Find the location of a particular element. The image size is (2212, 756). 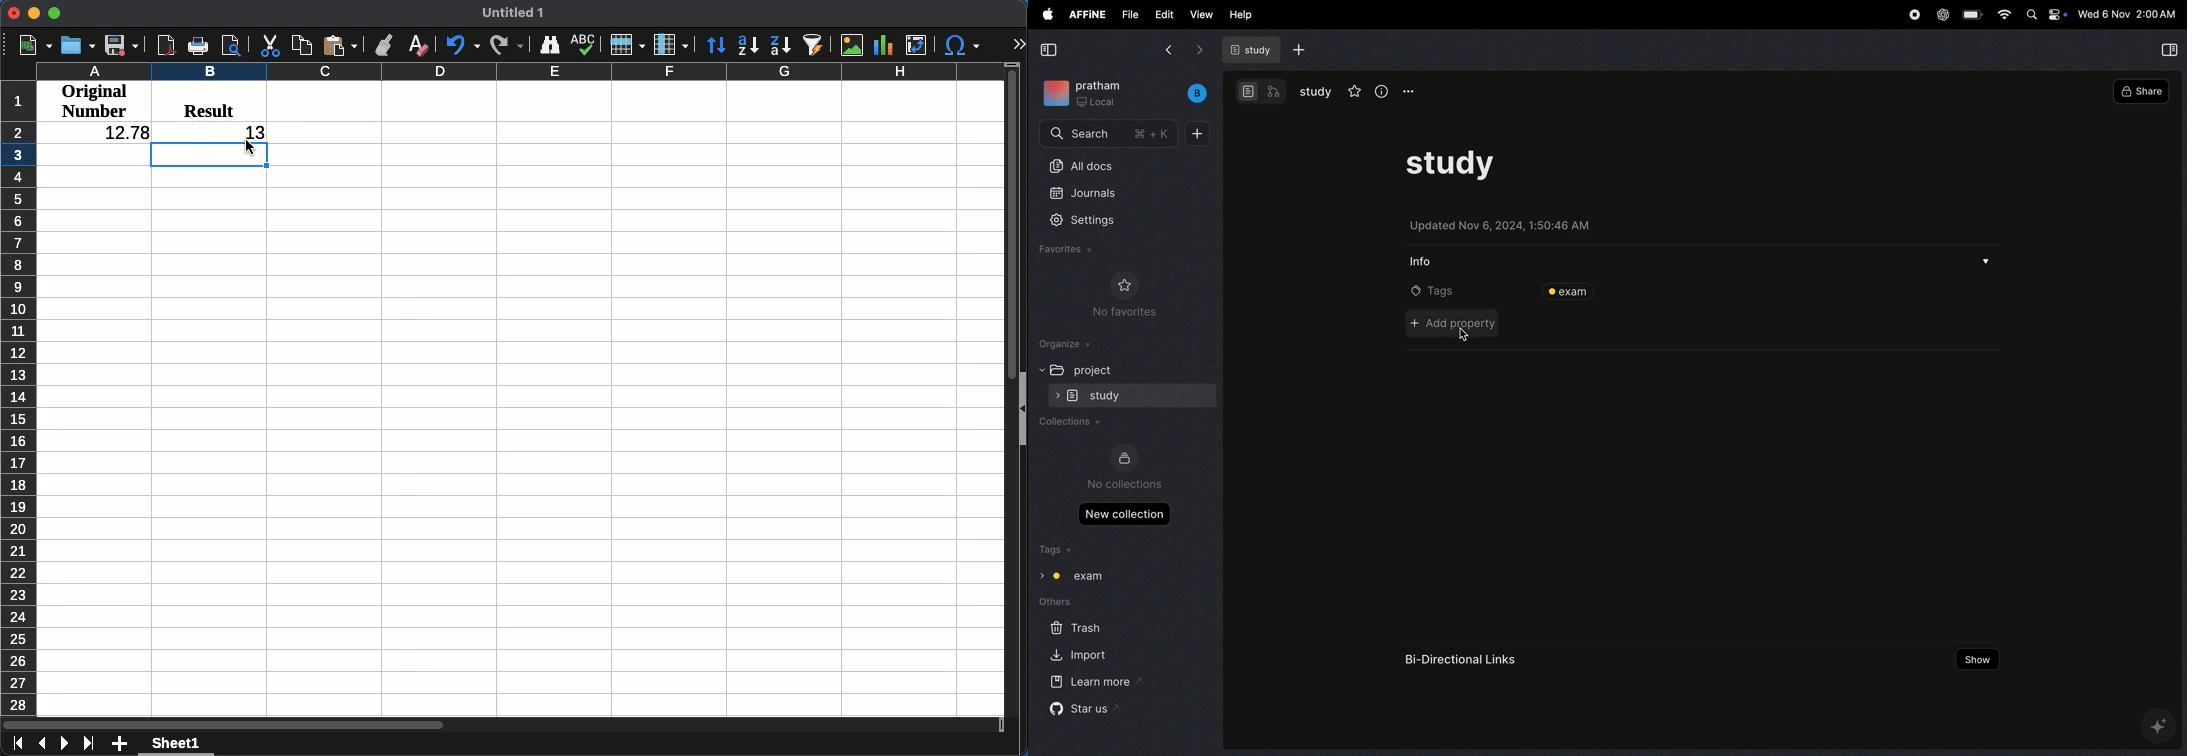

print preview is located at coordinates (233, 47).